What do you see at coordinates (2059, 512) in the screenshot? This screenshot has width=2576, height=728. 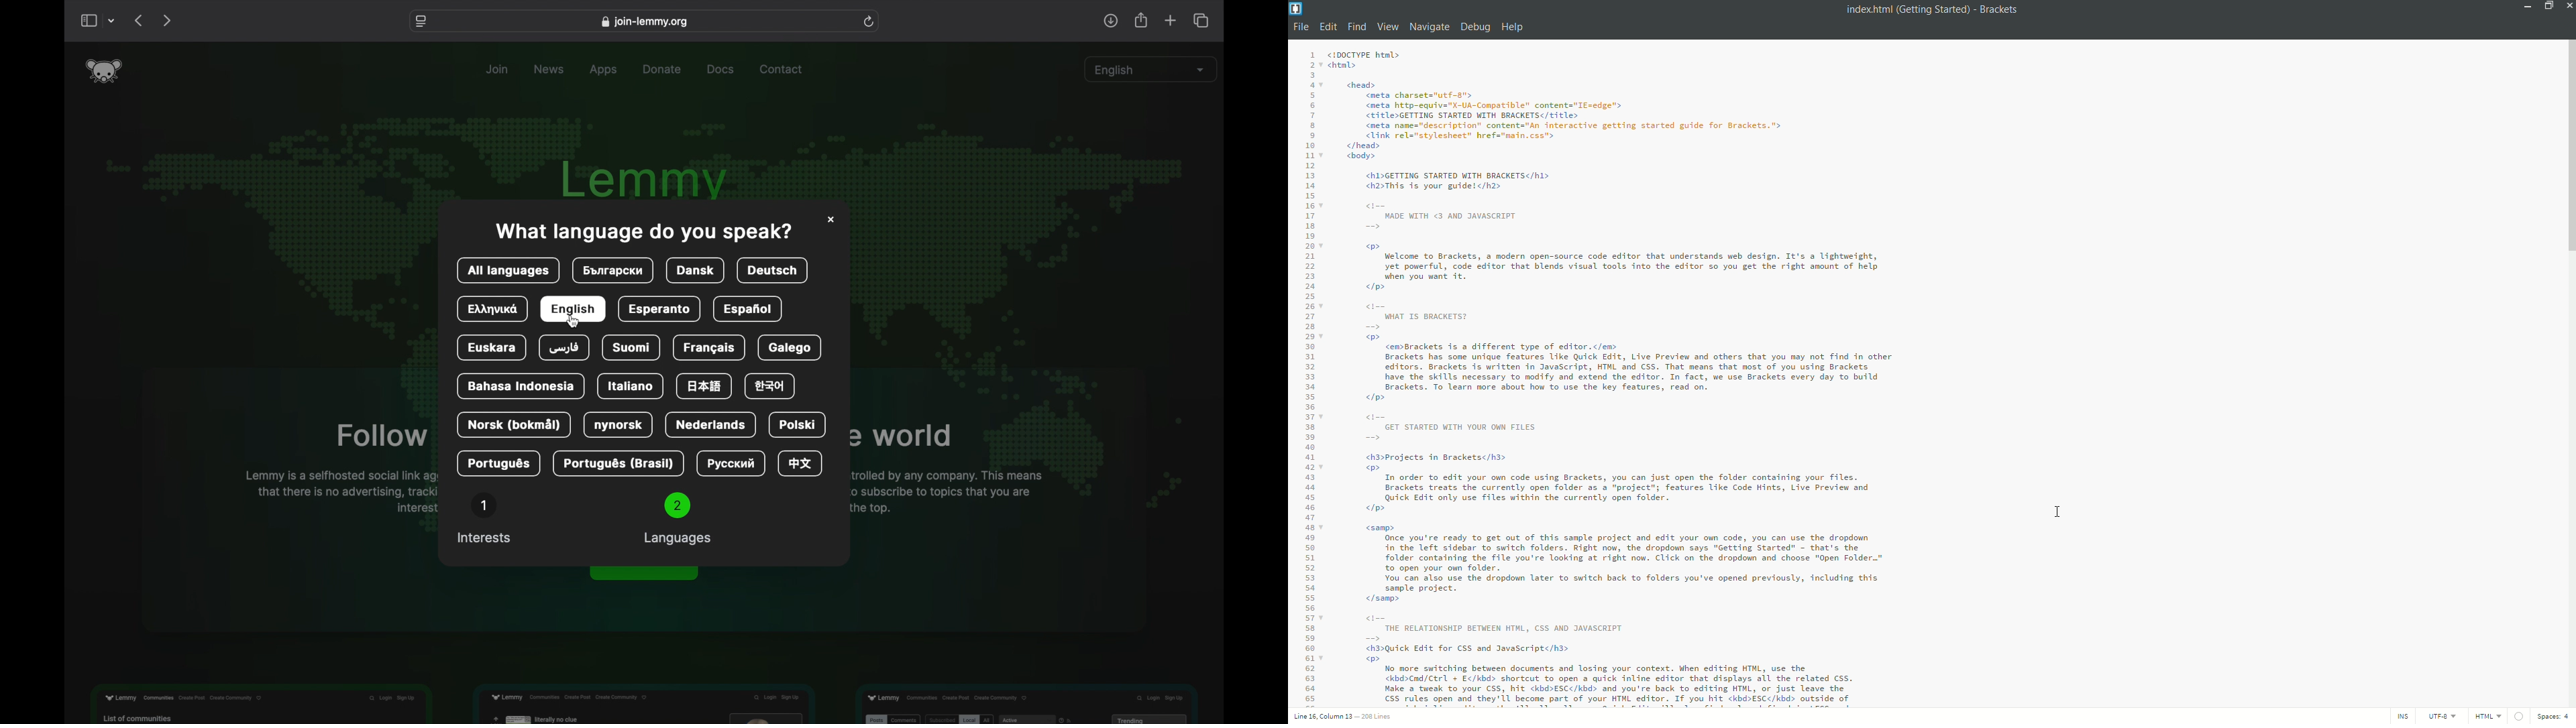 I see `cursor` at bounding box center [2059, 512].